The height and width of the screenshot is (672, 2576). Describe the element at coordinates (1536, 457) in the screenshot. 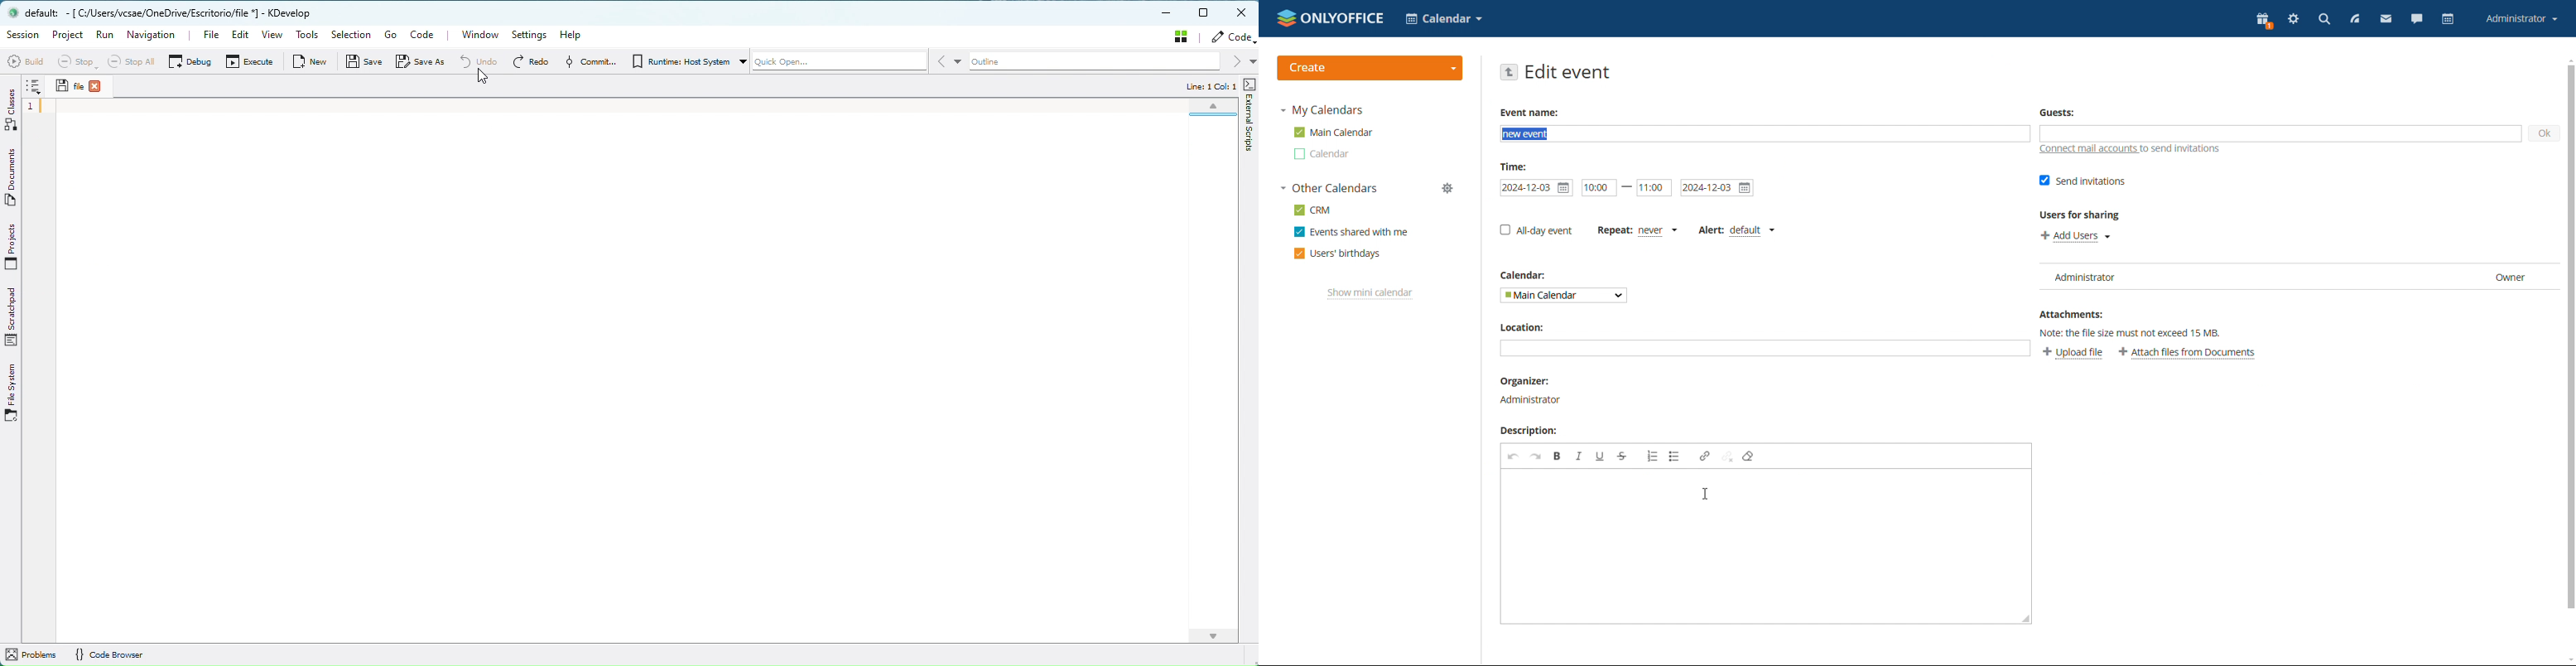

I see `redo` at that location.